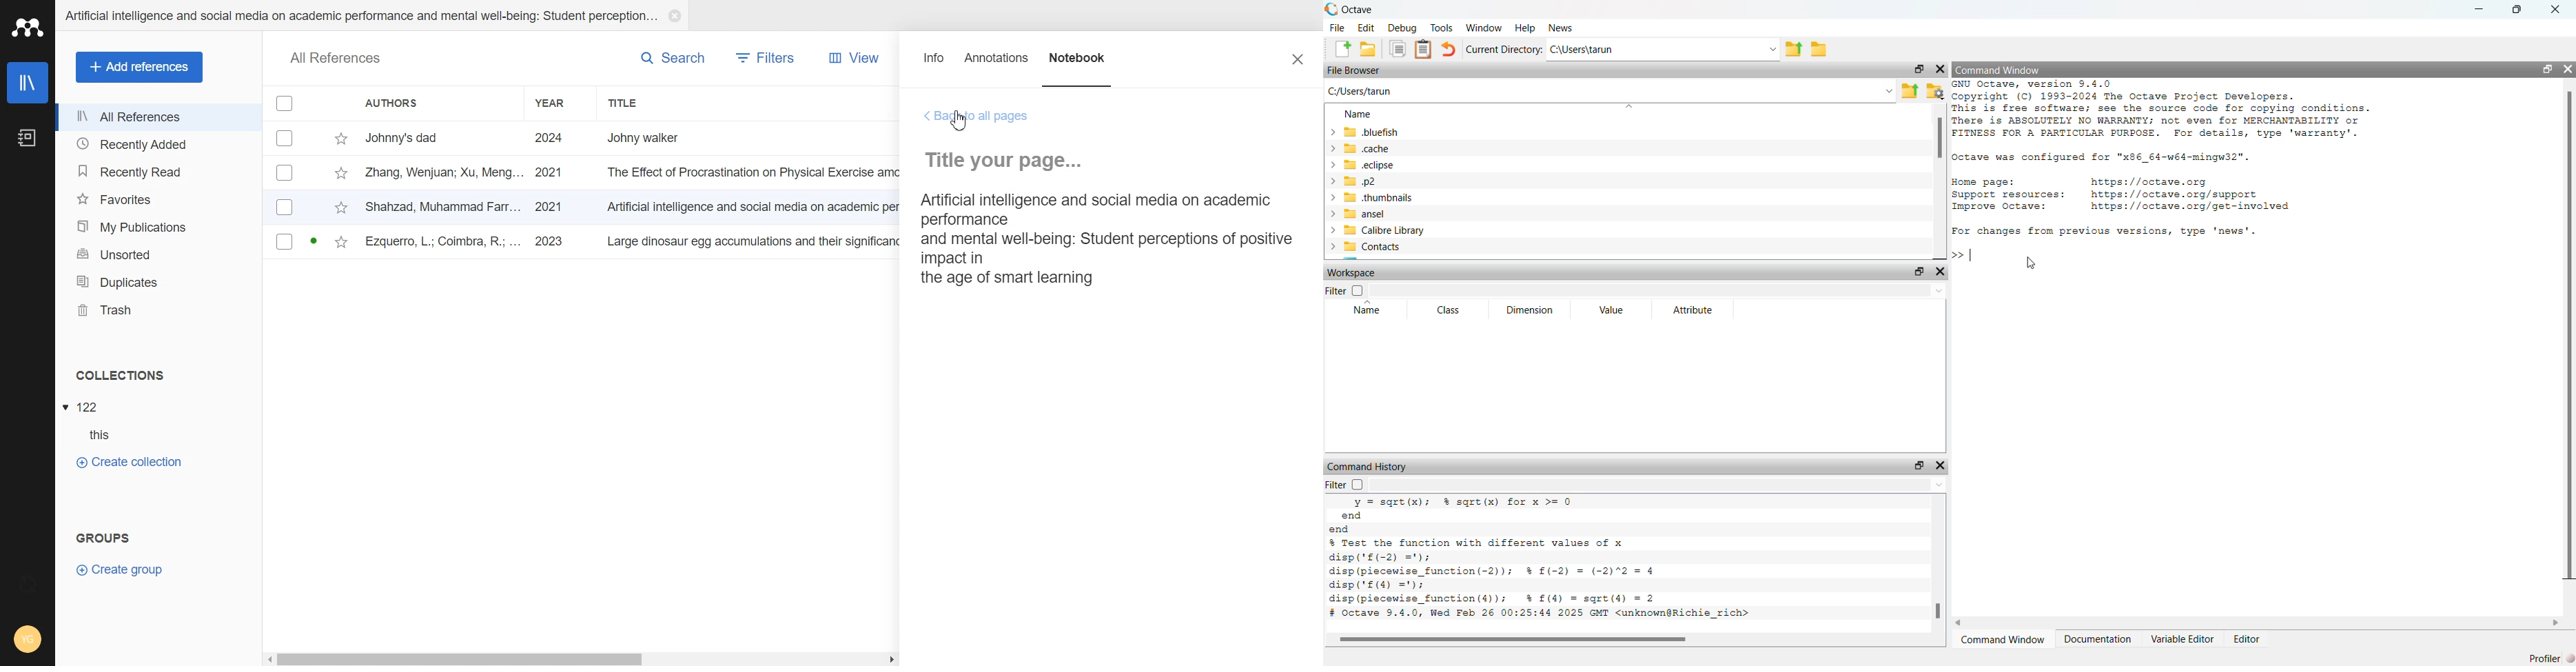  I want to click on Artificial intelligence and social media on academic performance and mental well-being: student perception..., so click(360, 16).